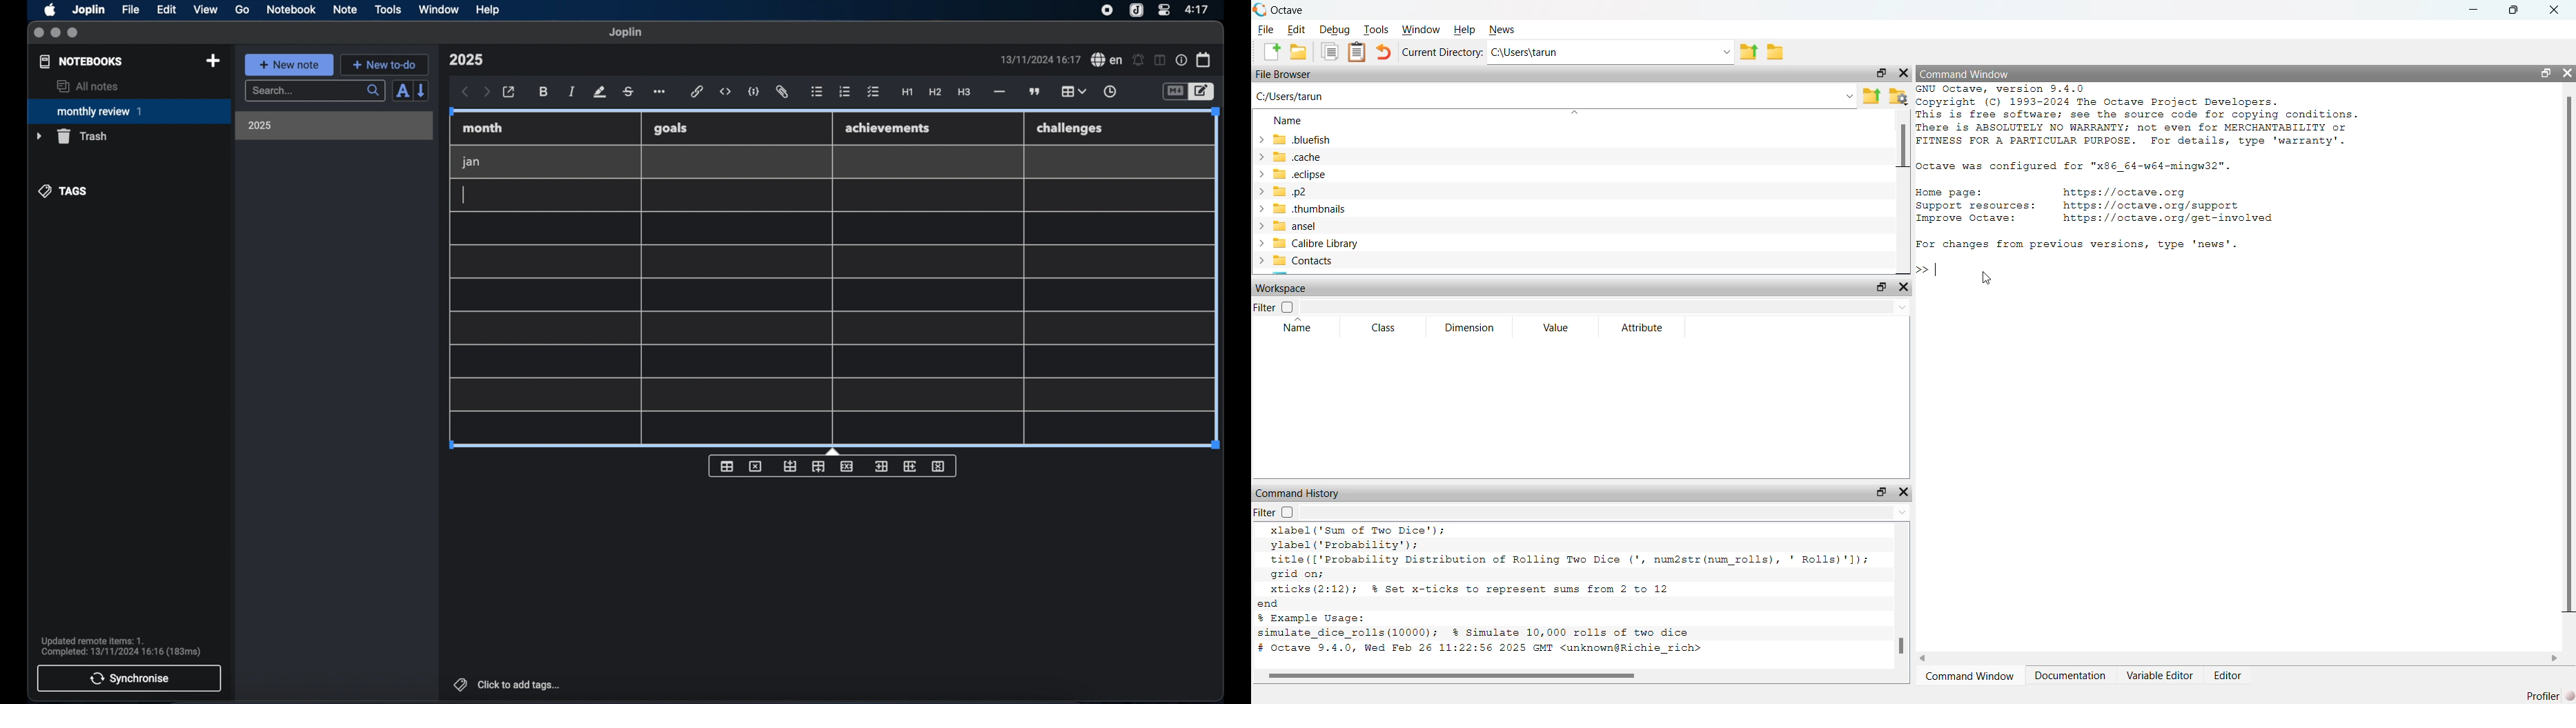  Describe the element at coordinates (1272, 52) in the screenshot. I see `Create a new File` at that location.